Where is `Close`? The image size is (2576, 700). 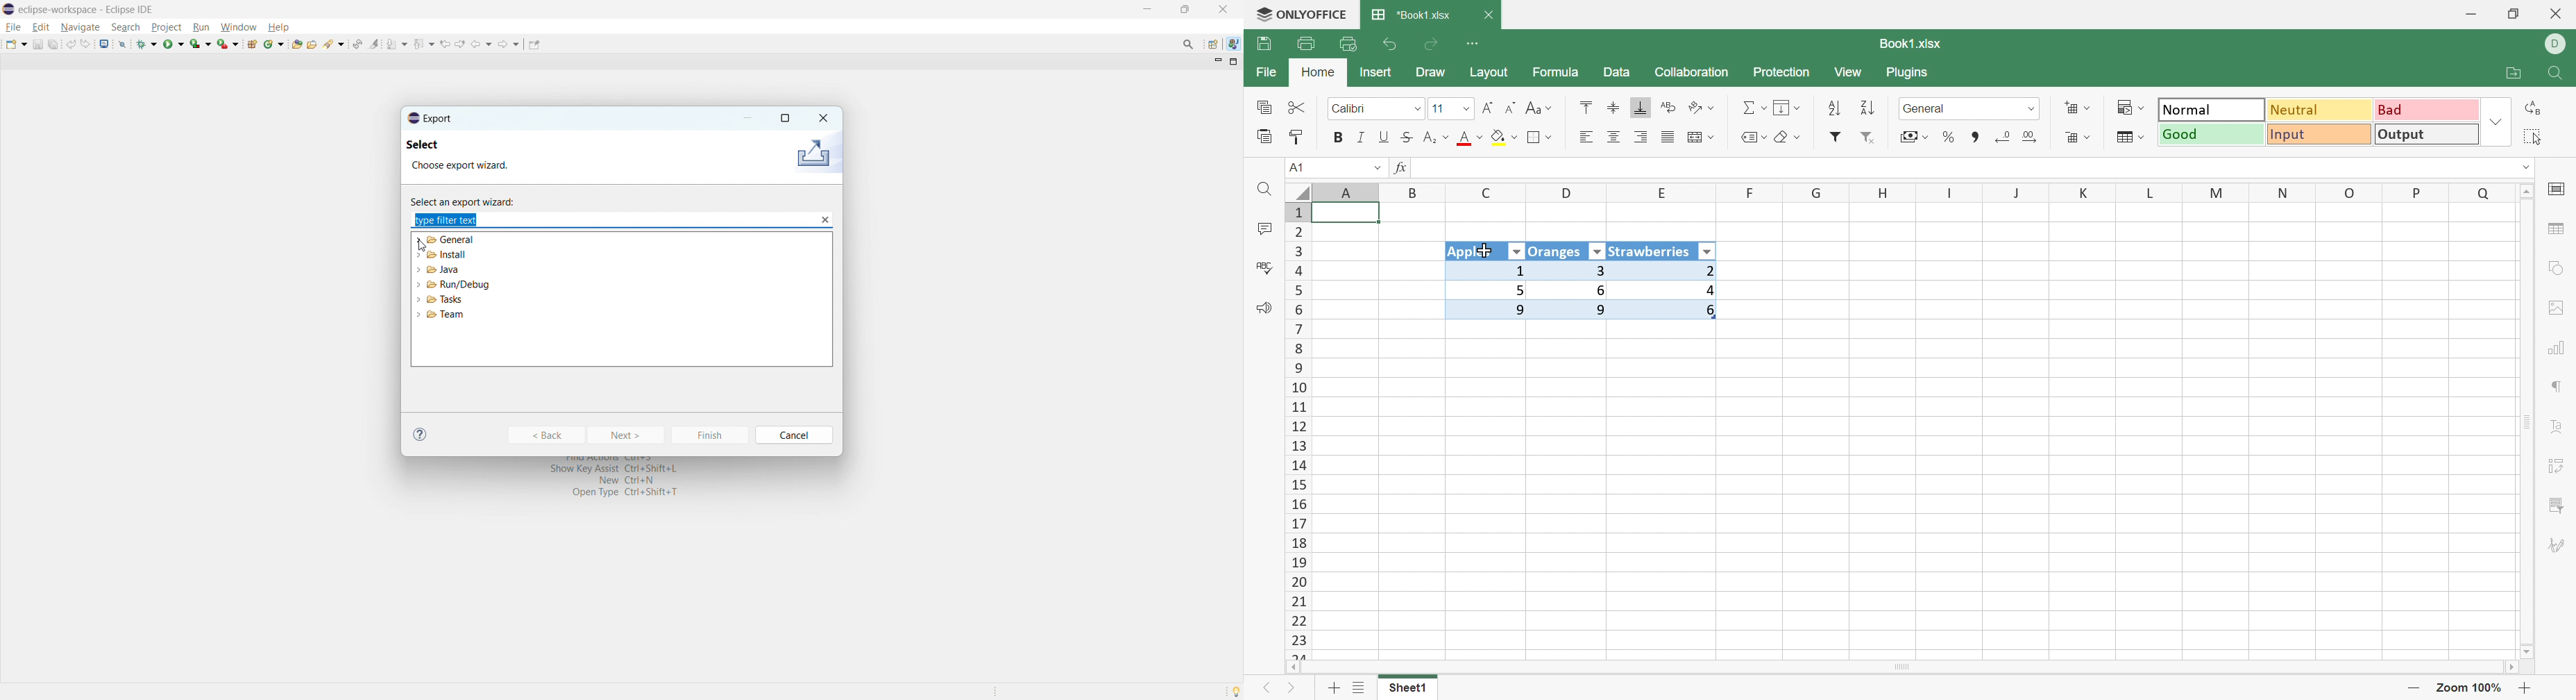 Close is located at coordinates (1491, 15).